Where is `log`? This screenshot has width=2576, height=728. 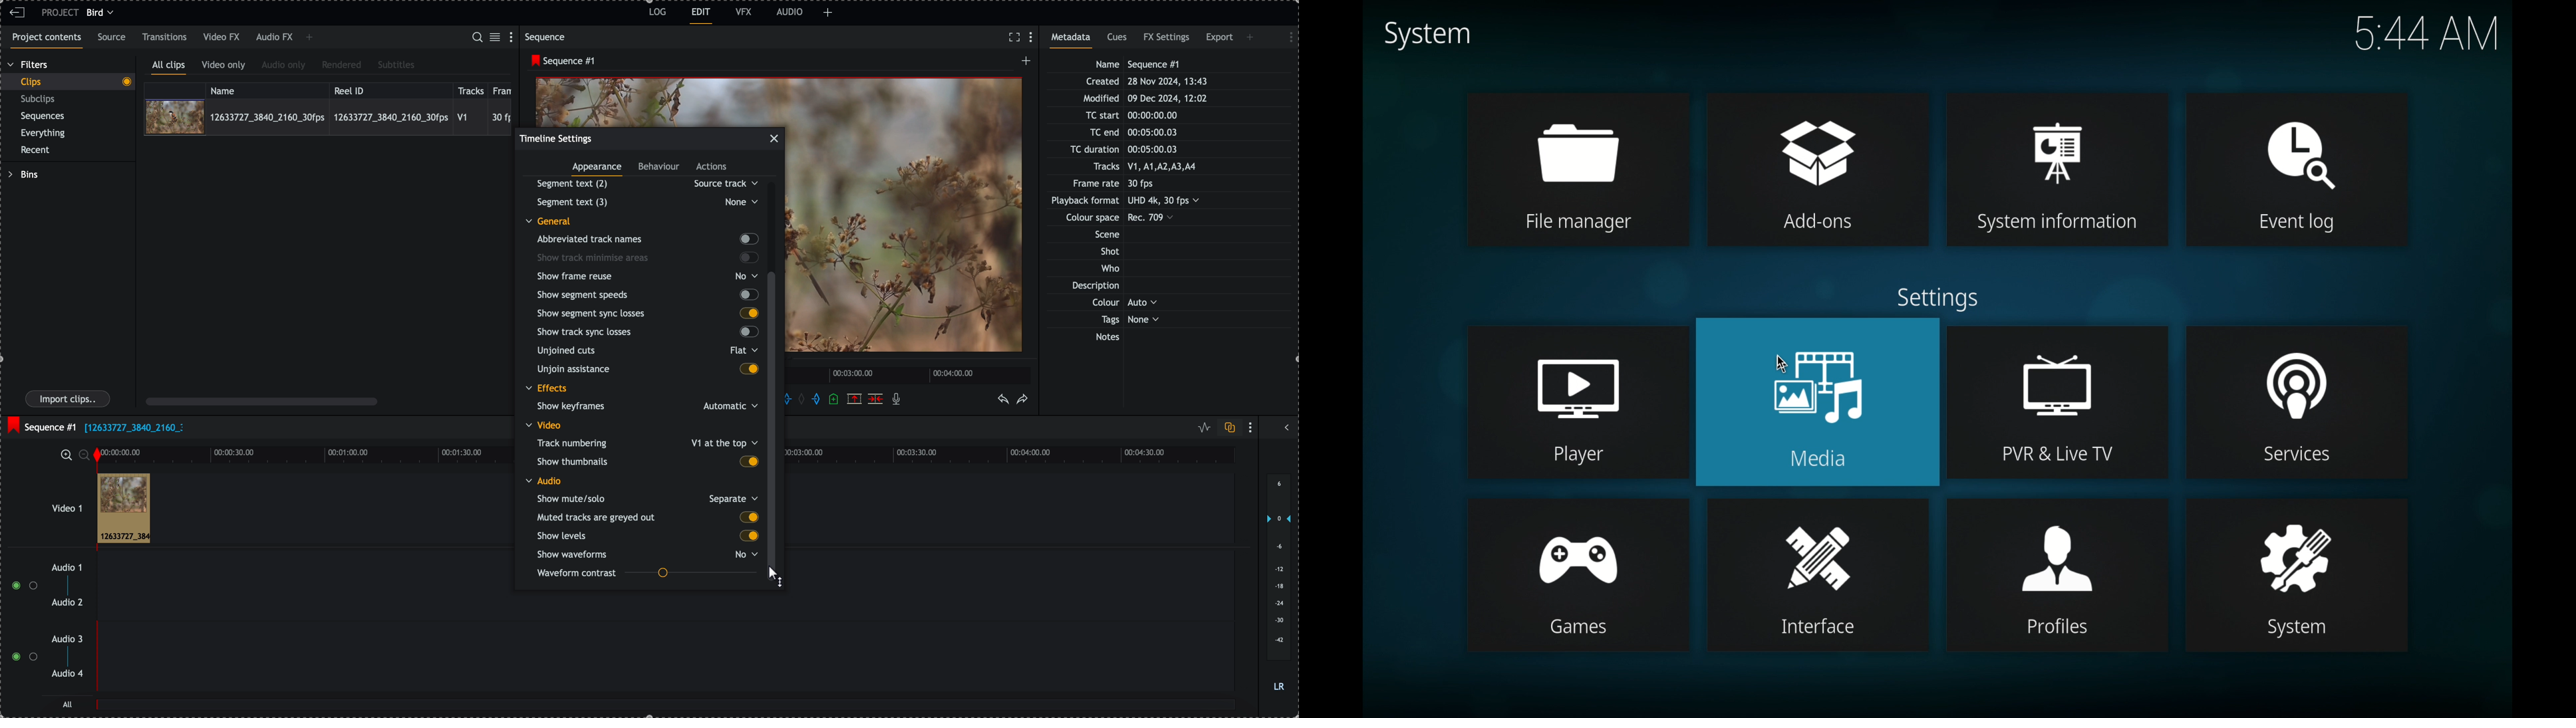
log is located at coordinates (656, 14).